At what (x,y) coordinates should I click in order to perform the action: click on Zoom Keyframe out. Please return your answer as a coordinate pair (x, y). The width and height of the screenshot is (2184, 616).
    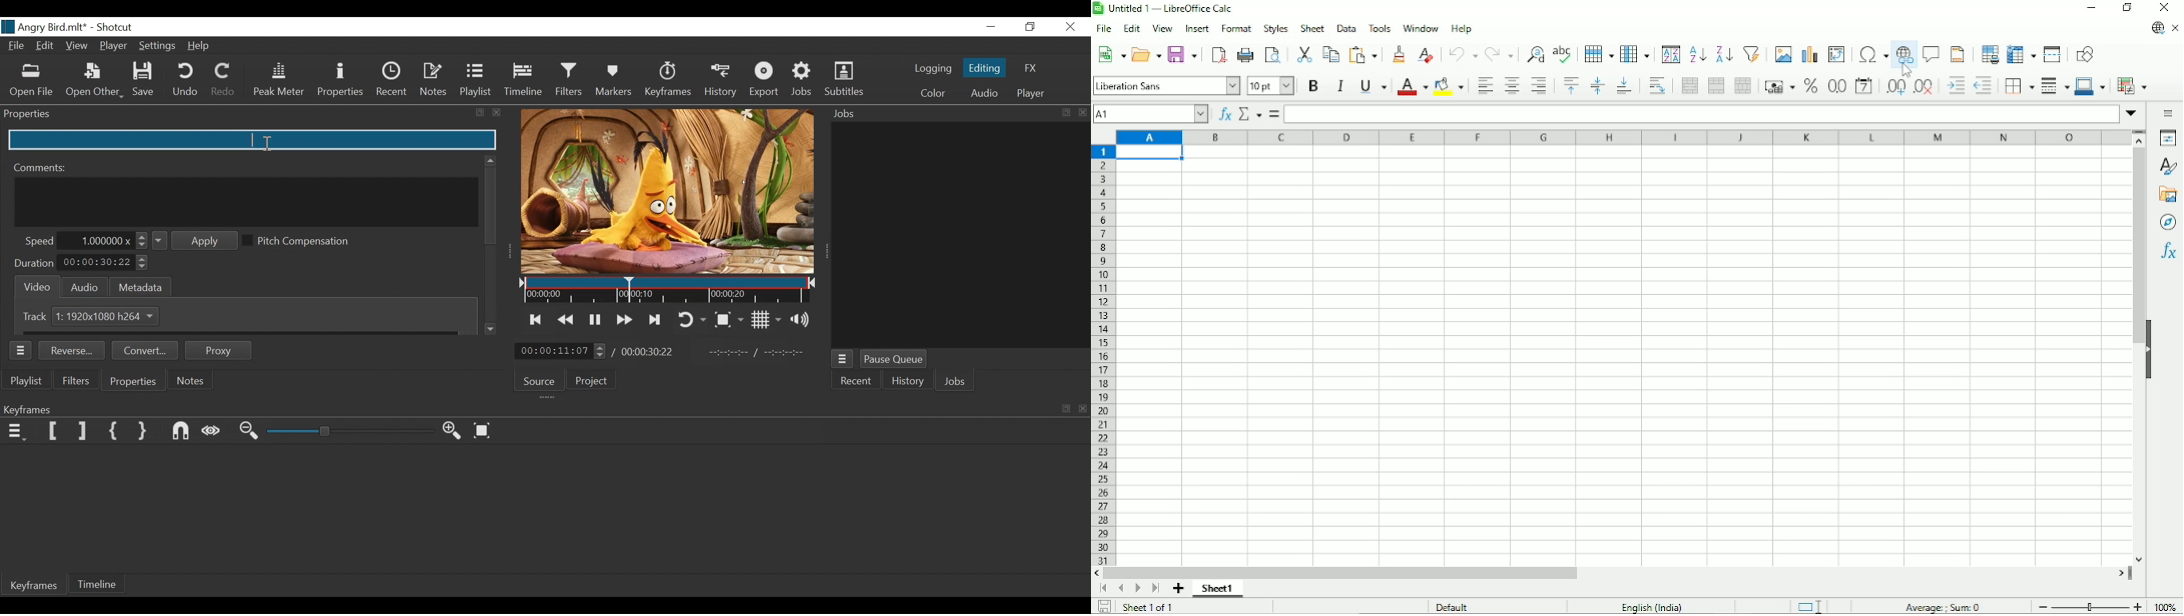
    Looking at the image, I should click on (251, 432).